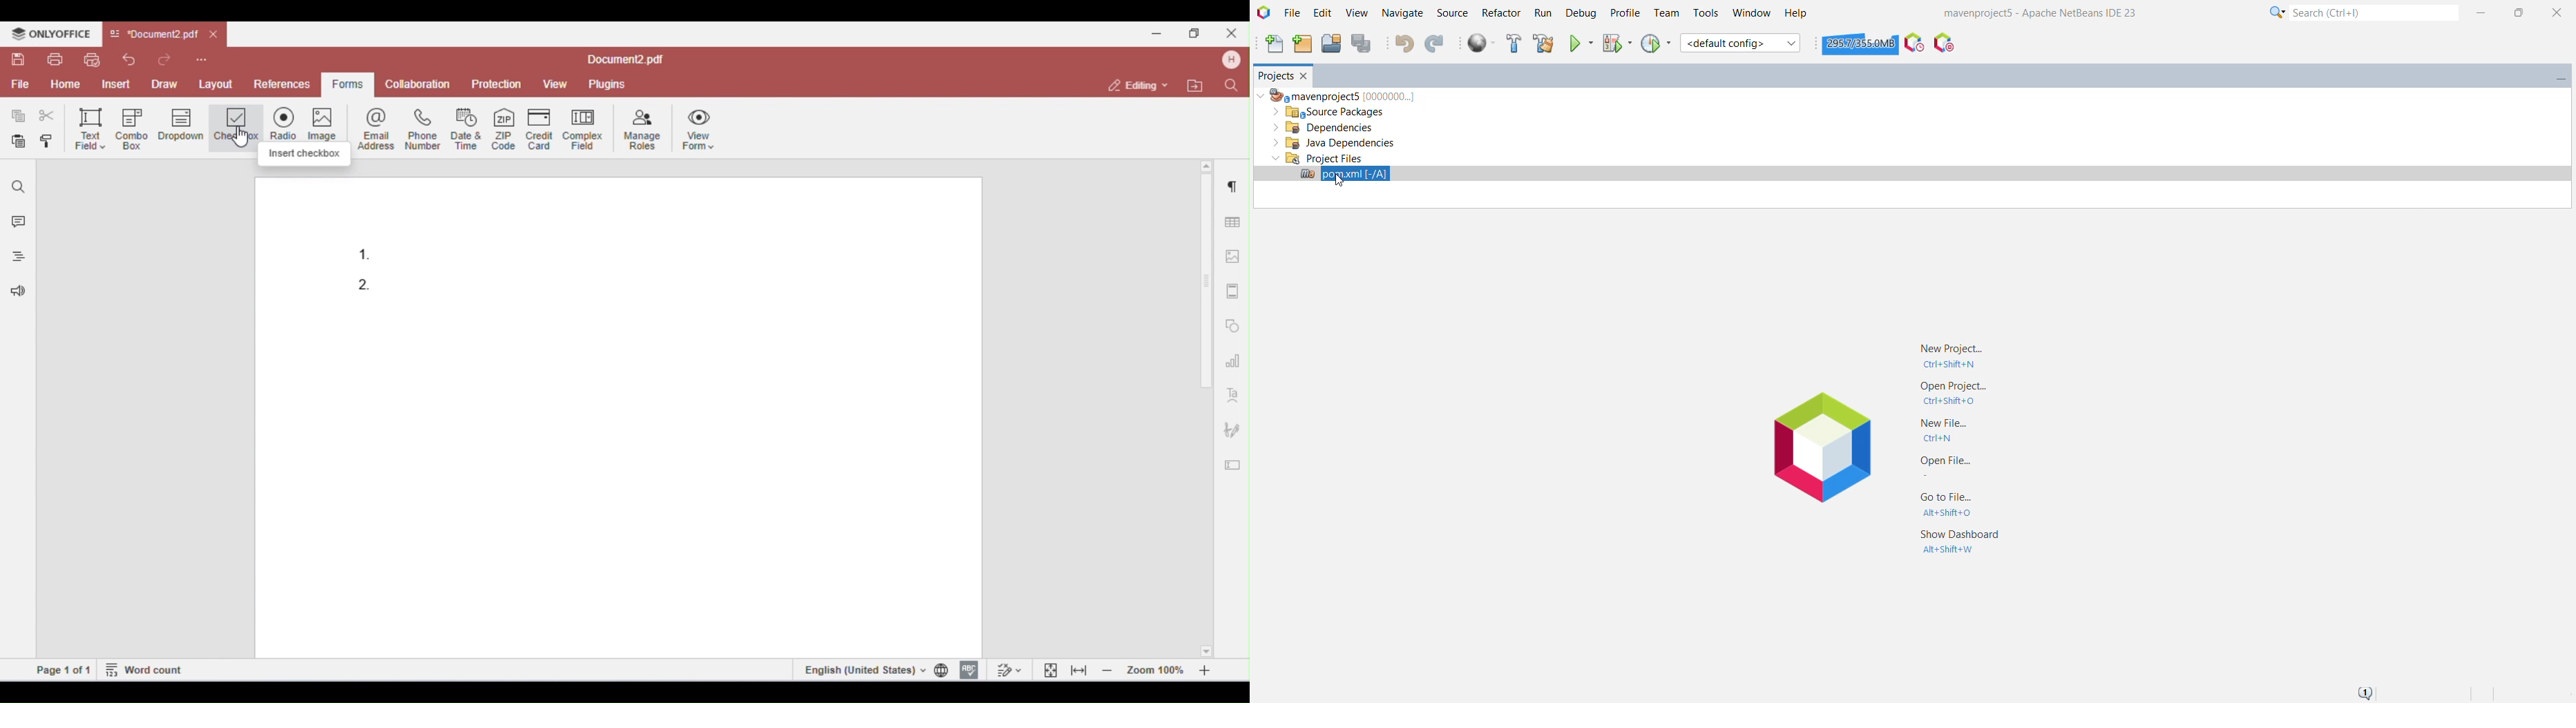 The image size is (2576, 728). Describe the element at coordinates (1544, 44) in the screenshot. I see `Clean and Build Project` at that location.